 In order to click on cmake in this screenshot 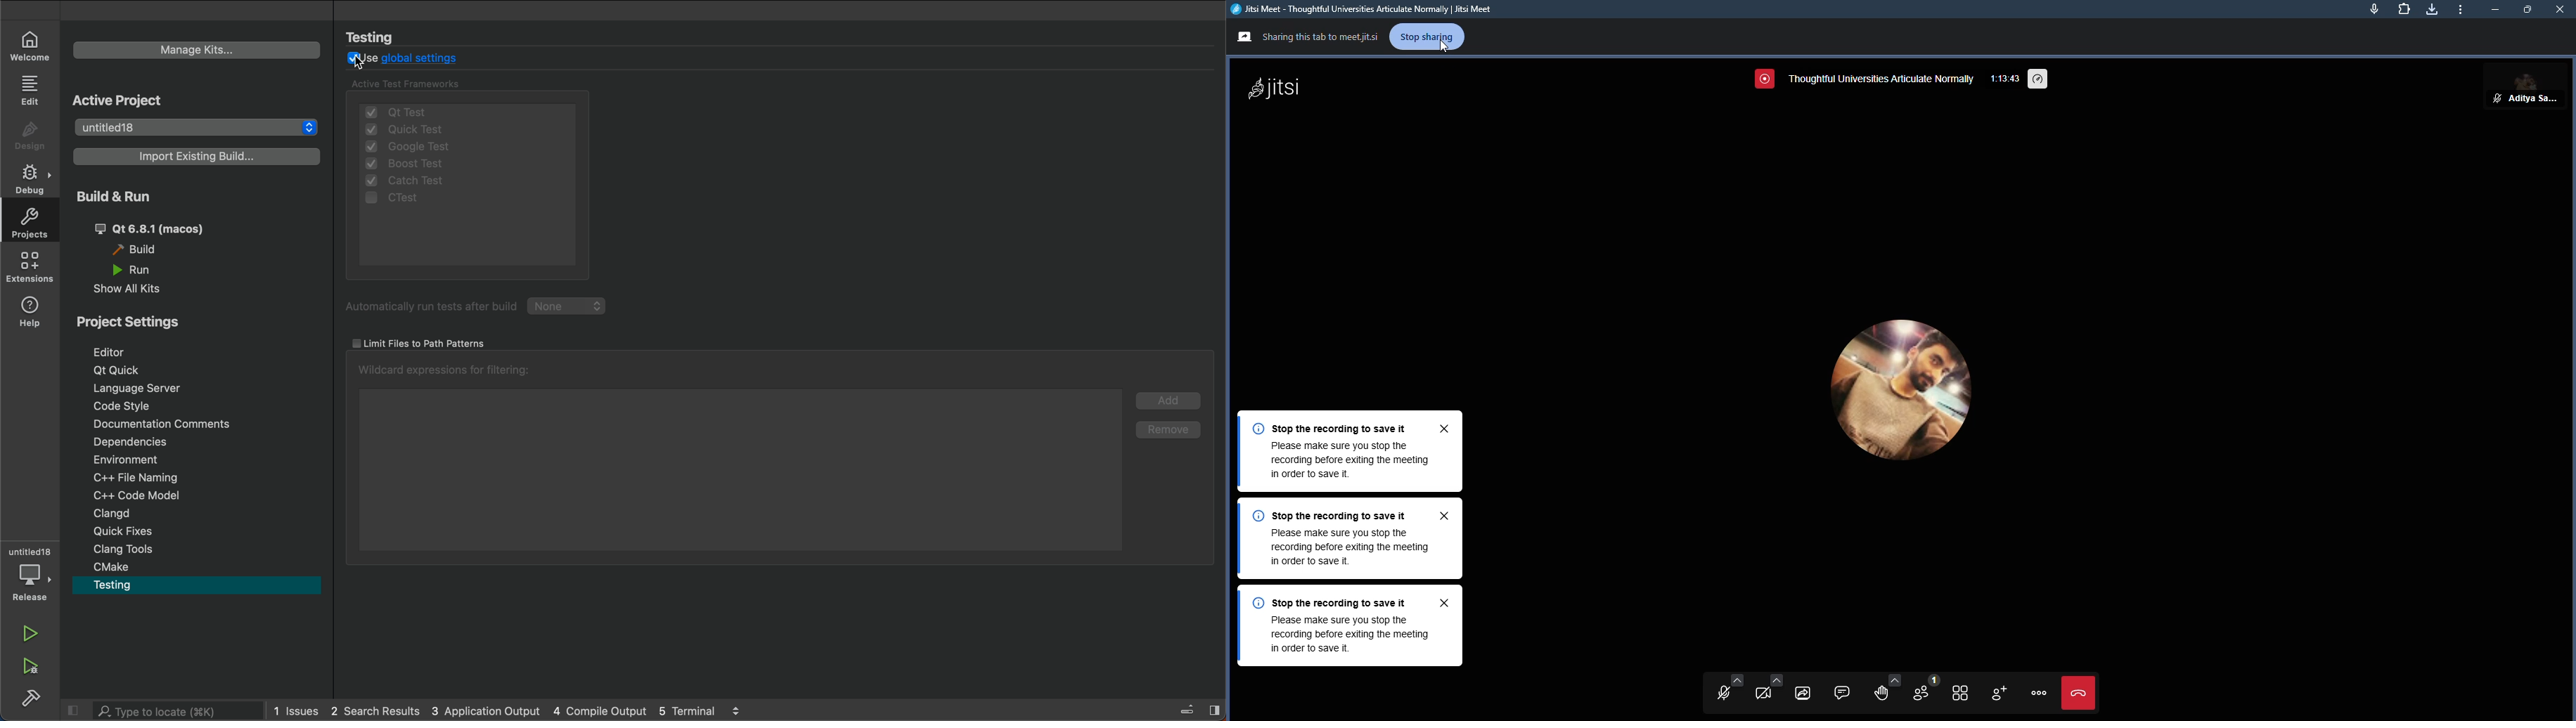, I will do `click(198, 568)`.